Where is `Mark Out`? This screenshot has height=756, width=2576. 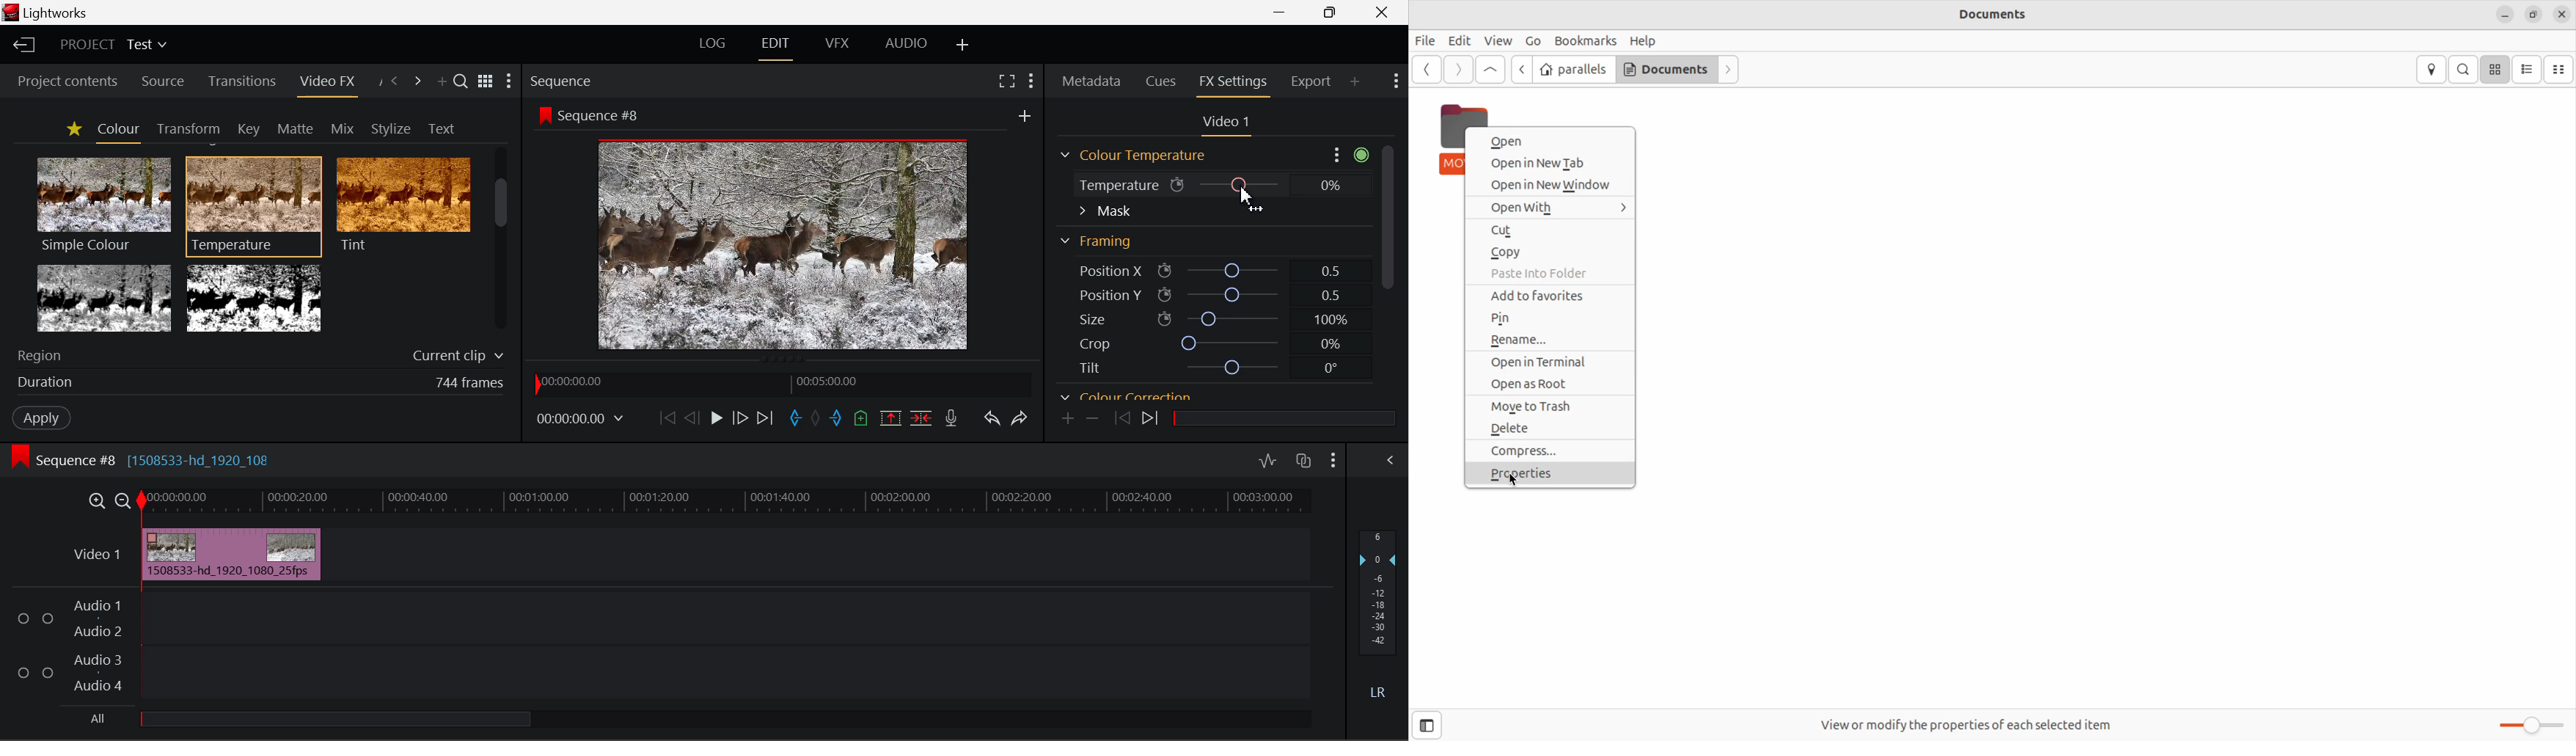
Mark Out is located at coordinates (836, 421).